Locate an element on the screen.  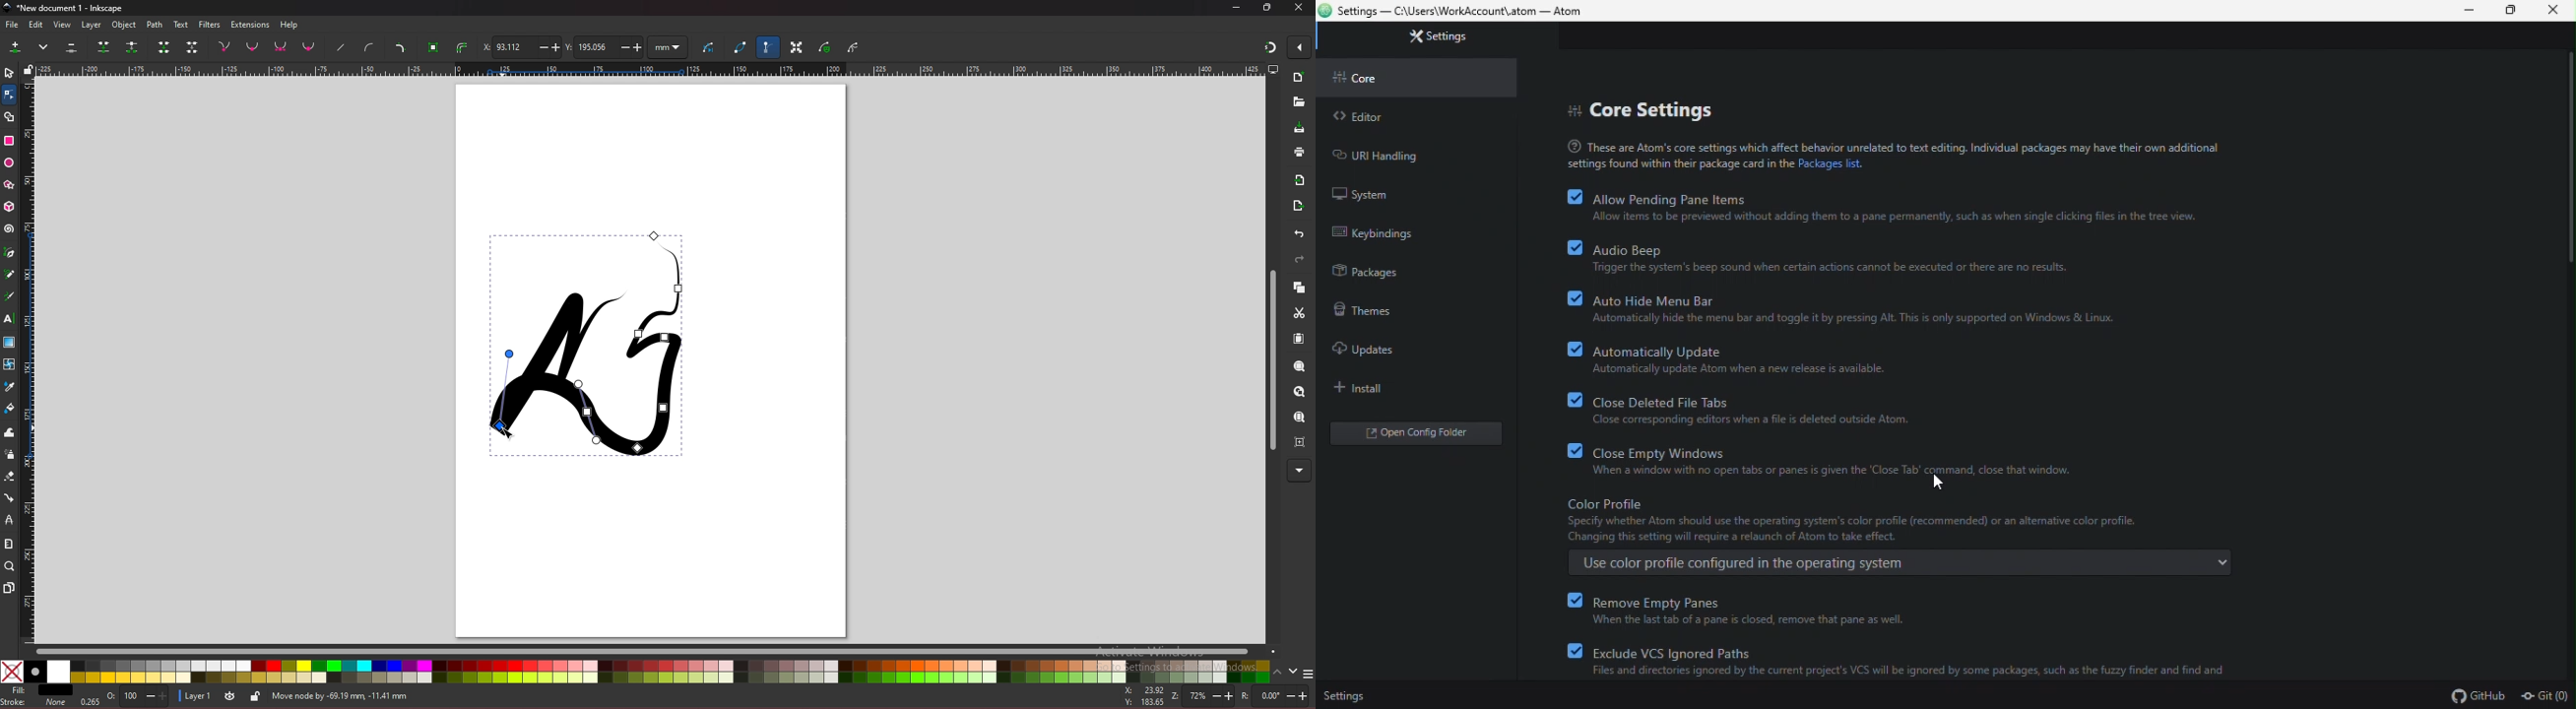
text is located at coordinates (1893, 153).